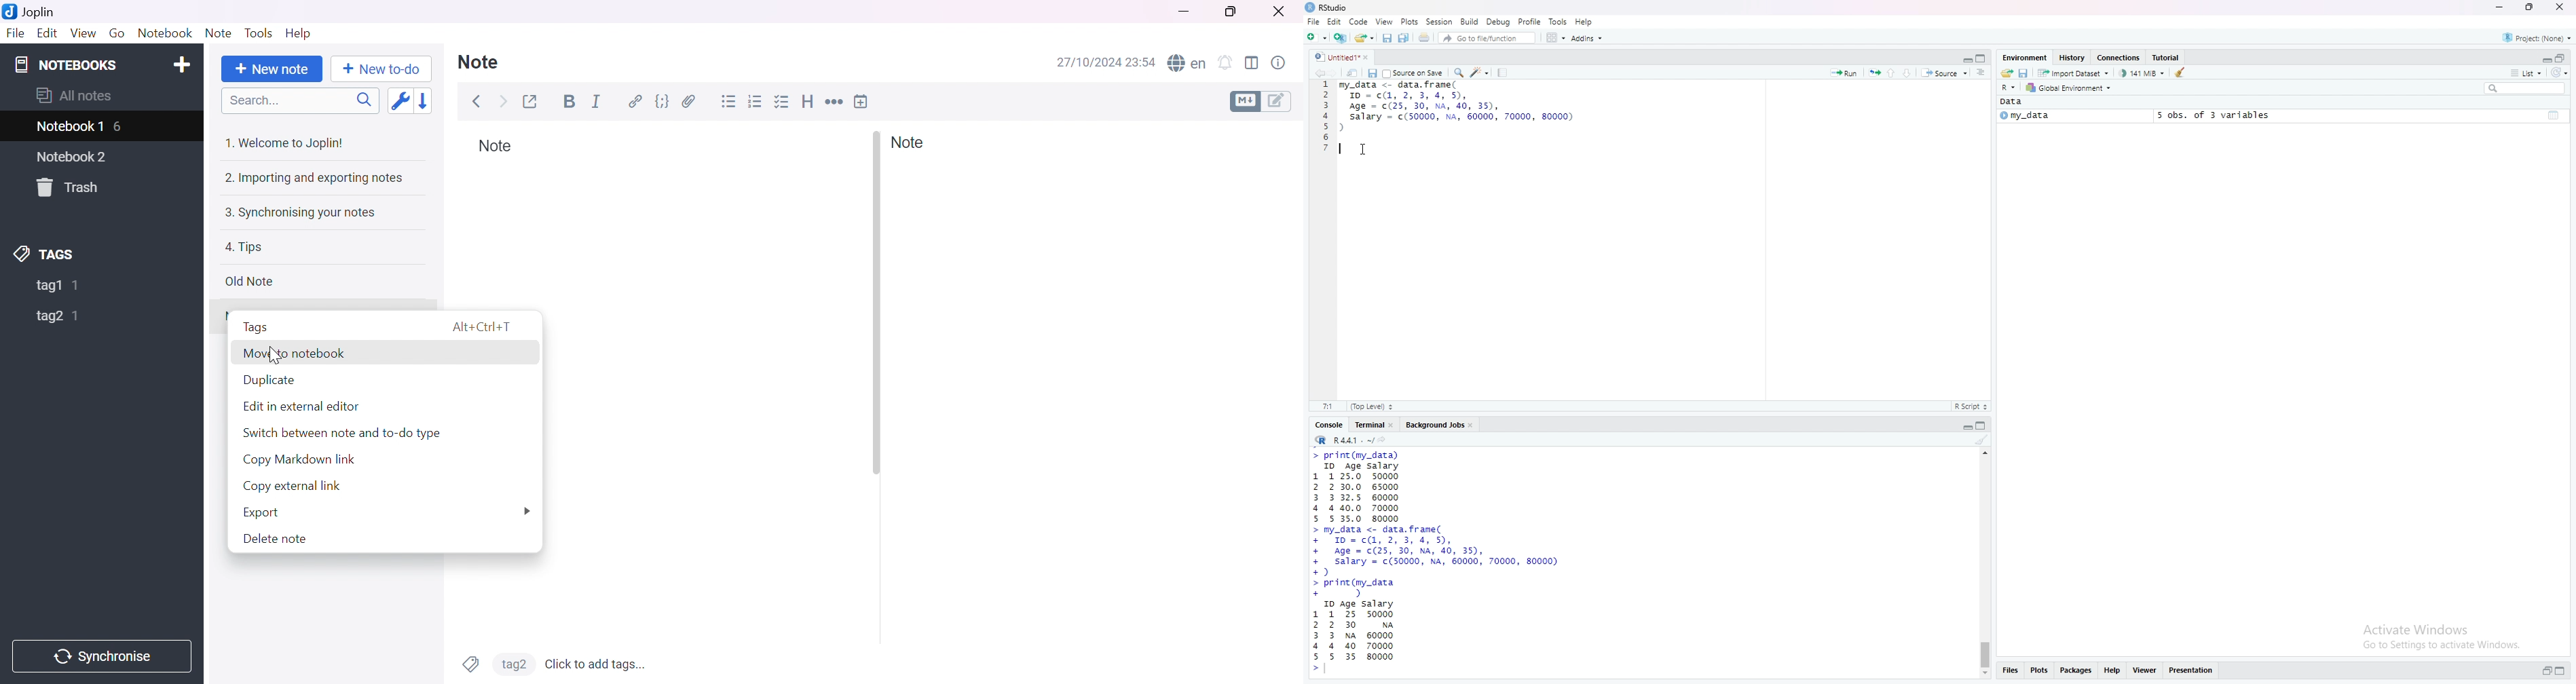  What do you see at coordinates (2526, 89) in the screenshot?
I see `search ` at bounding box center [2526, 89].